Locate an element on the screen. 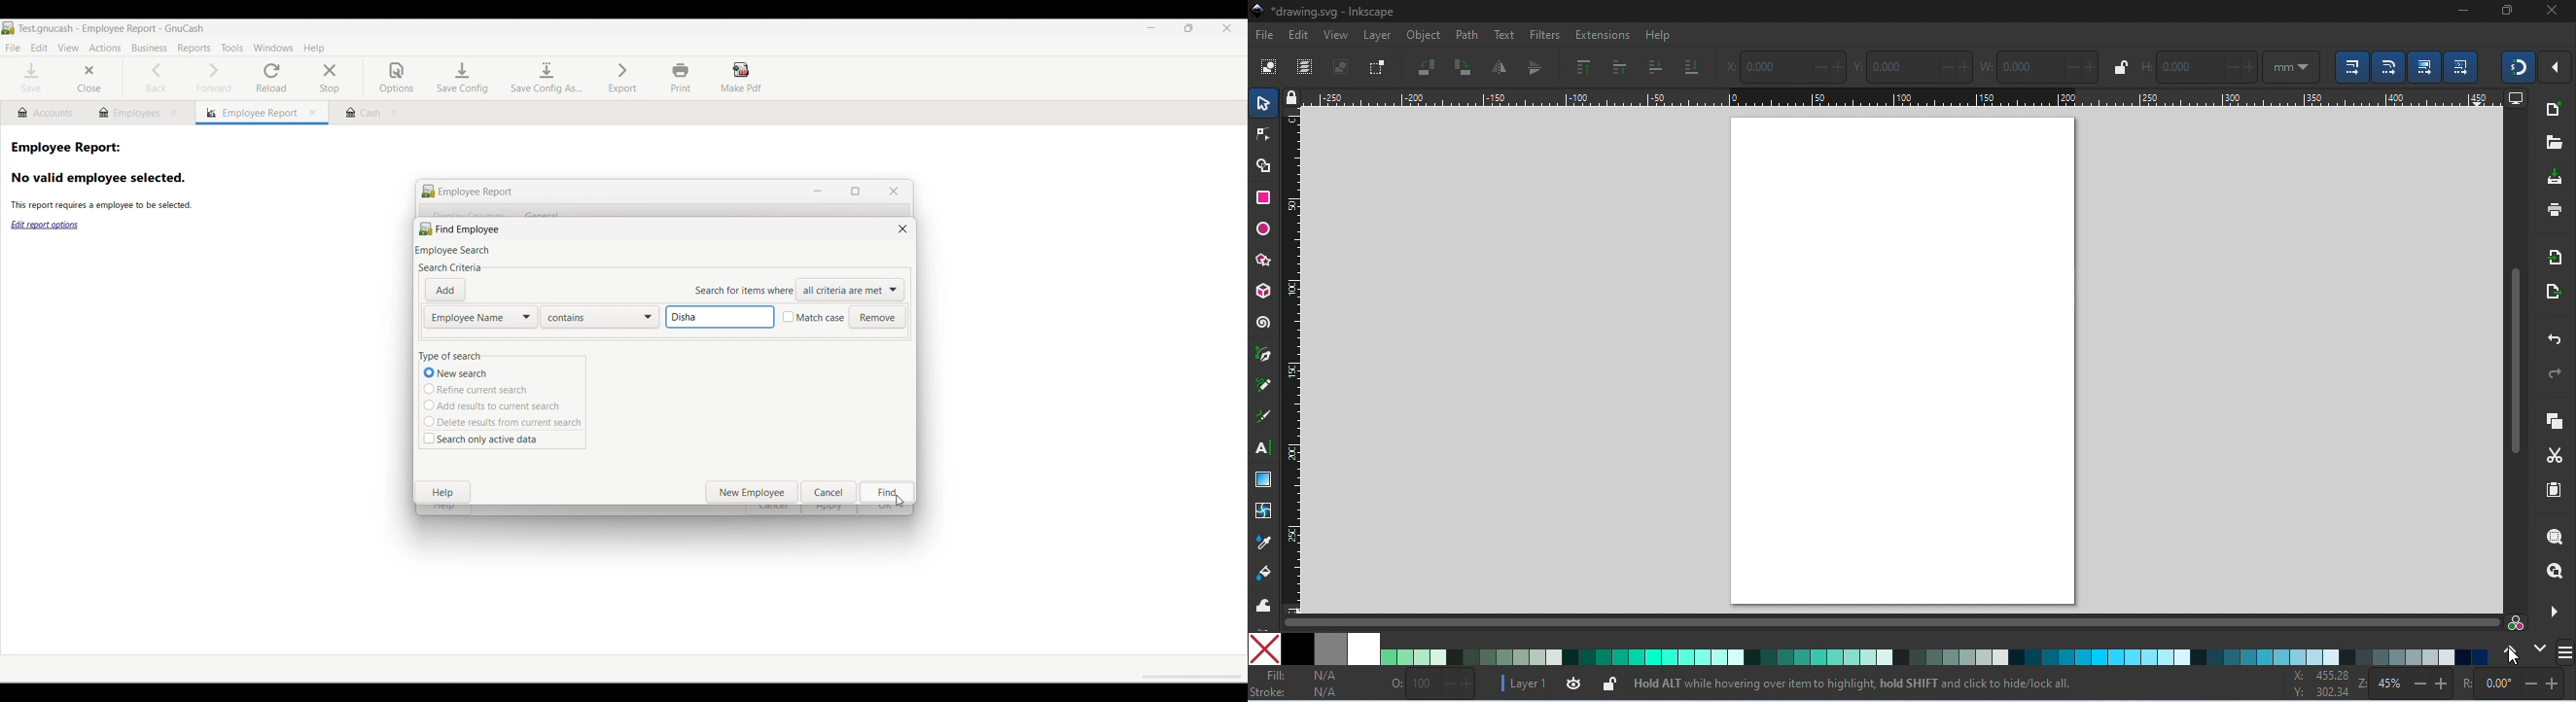 This screenshot has width=2576, height=728. pencil is located at coordinates (1267, 387).